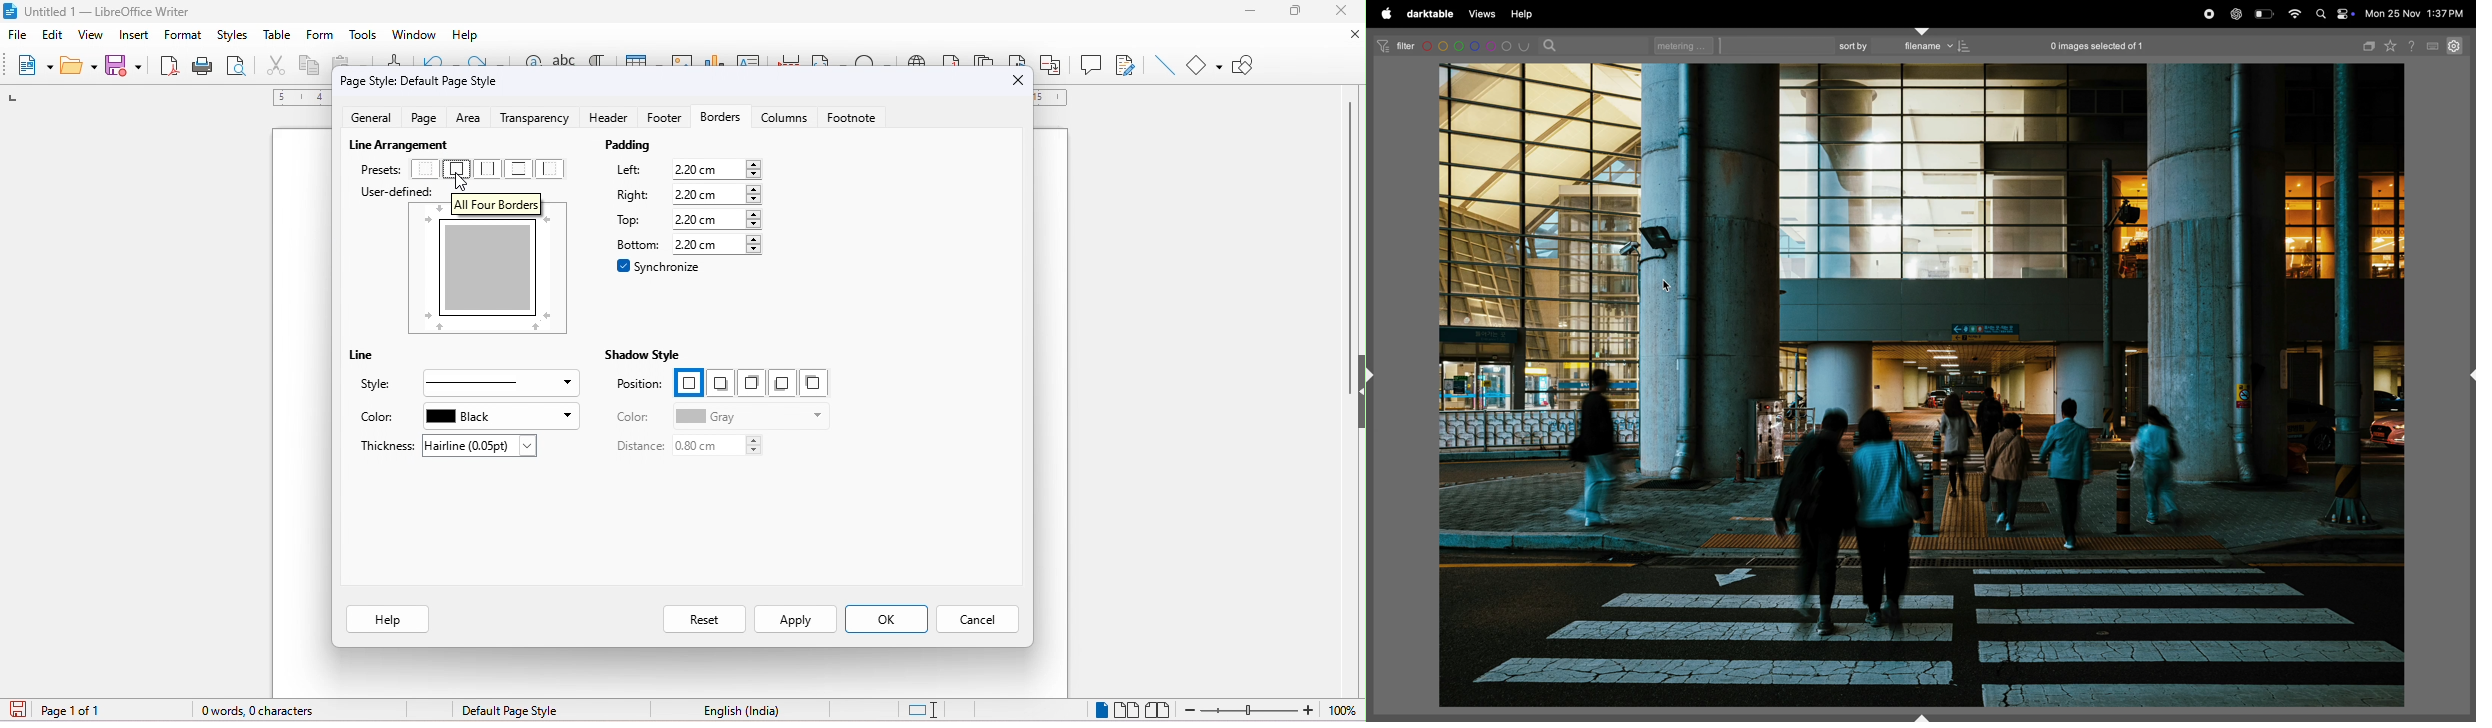 This screenshot has width=2492, height=728. I want to click on insert, so click(136, 37).